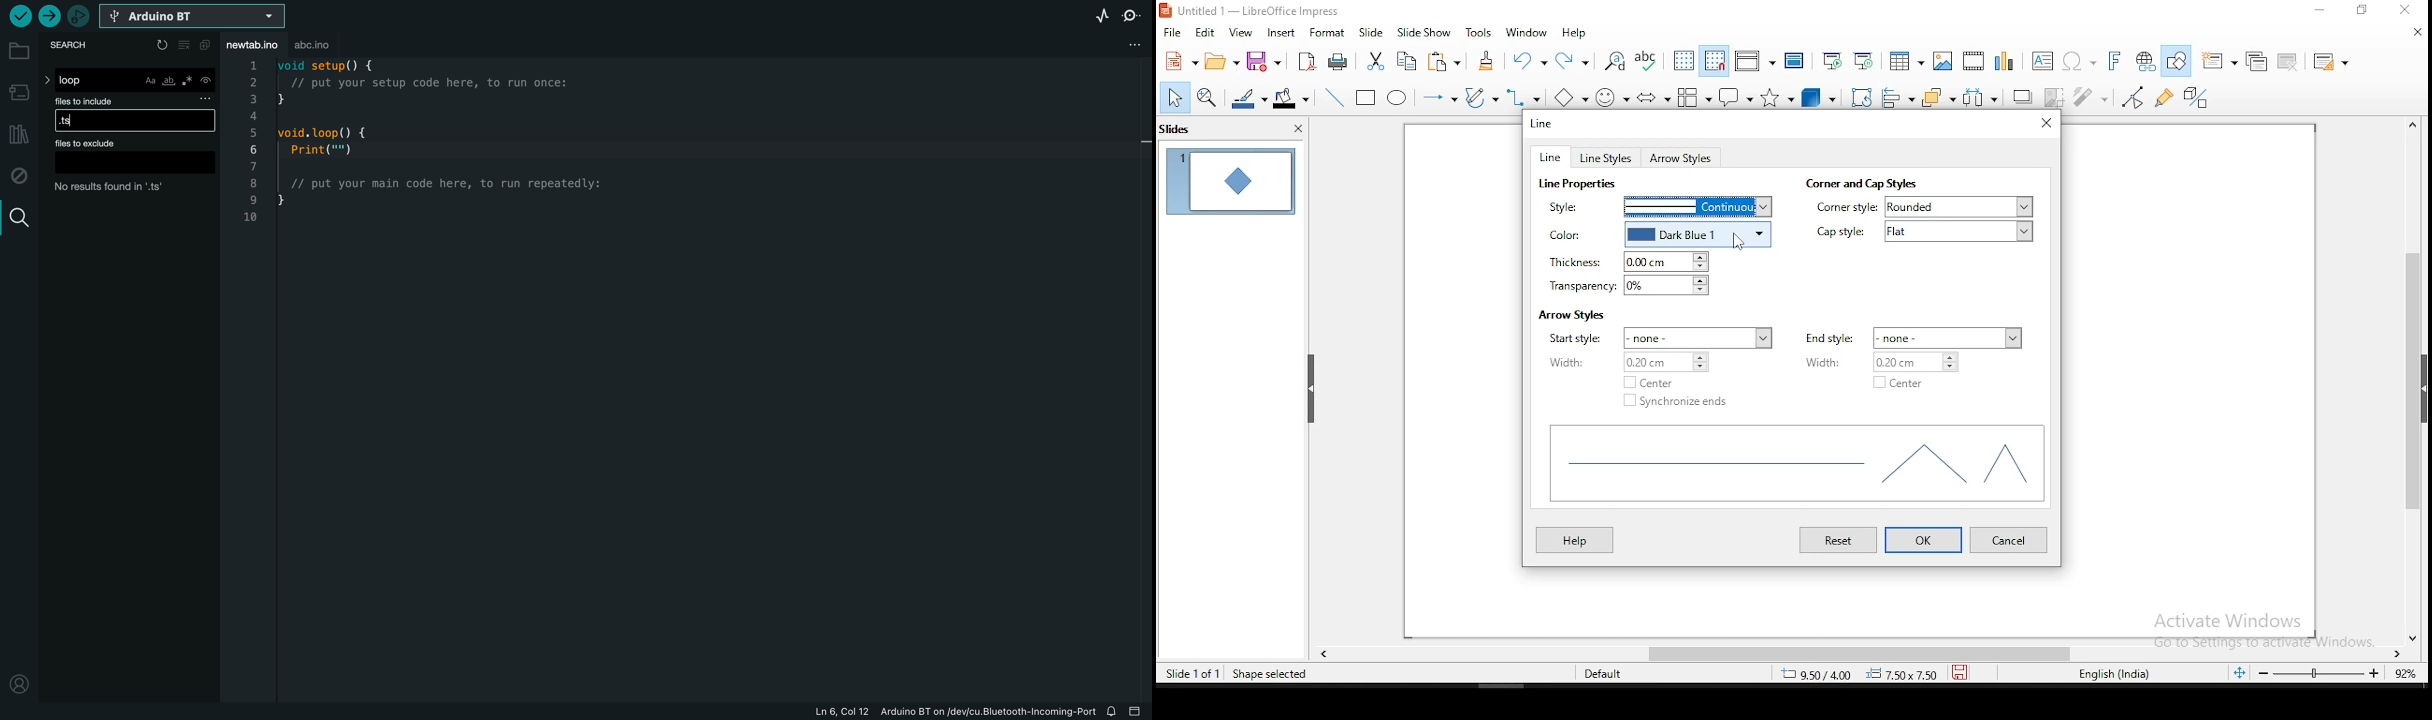 The width and height of the screenshot is (2436, 728). Describe the element at coordinates (2414, 32) in the screenshot. I see `close` at that location.